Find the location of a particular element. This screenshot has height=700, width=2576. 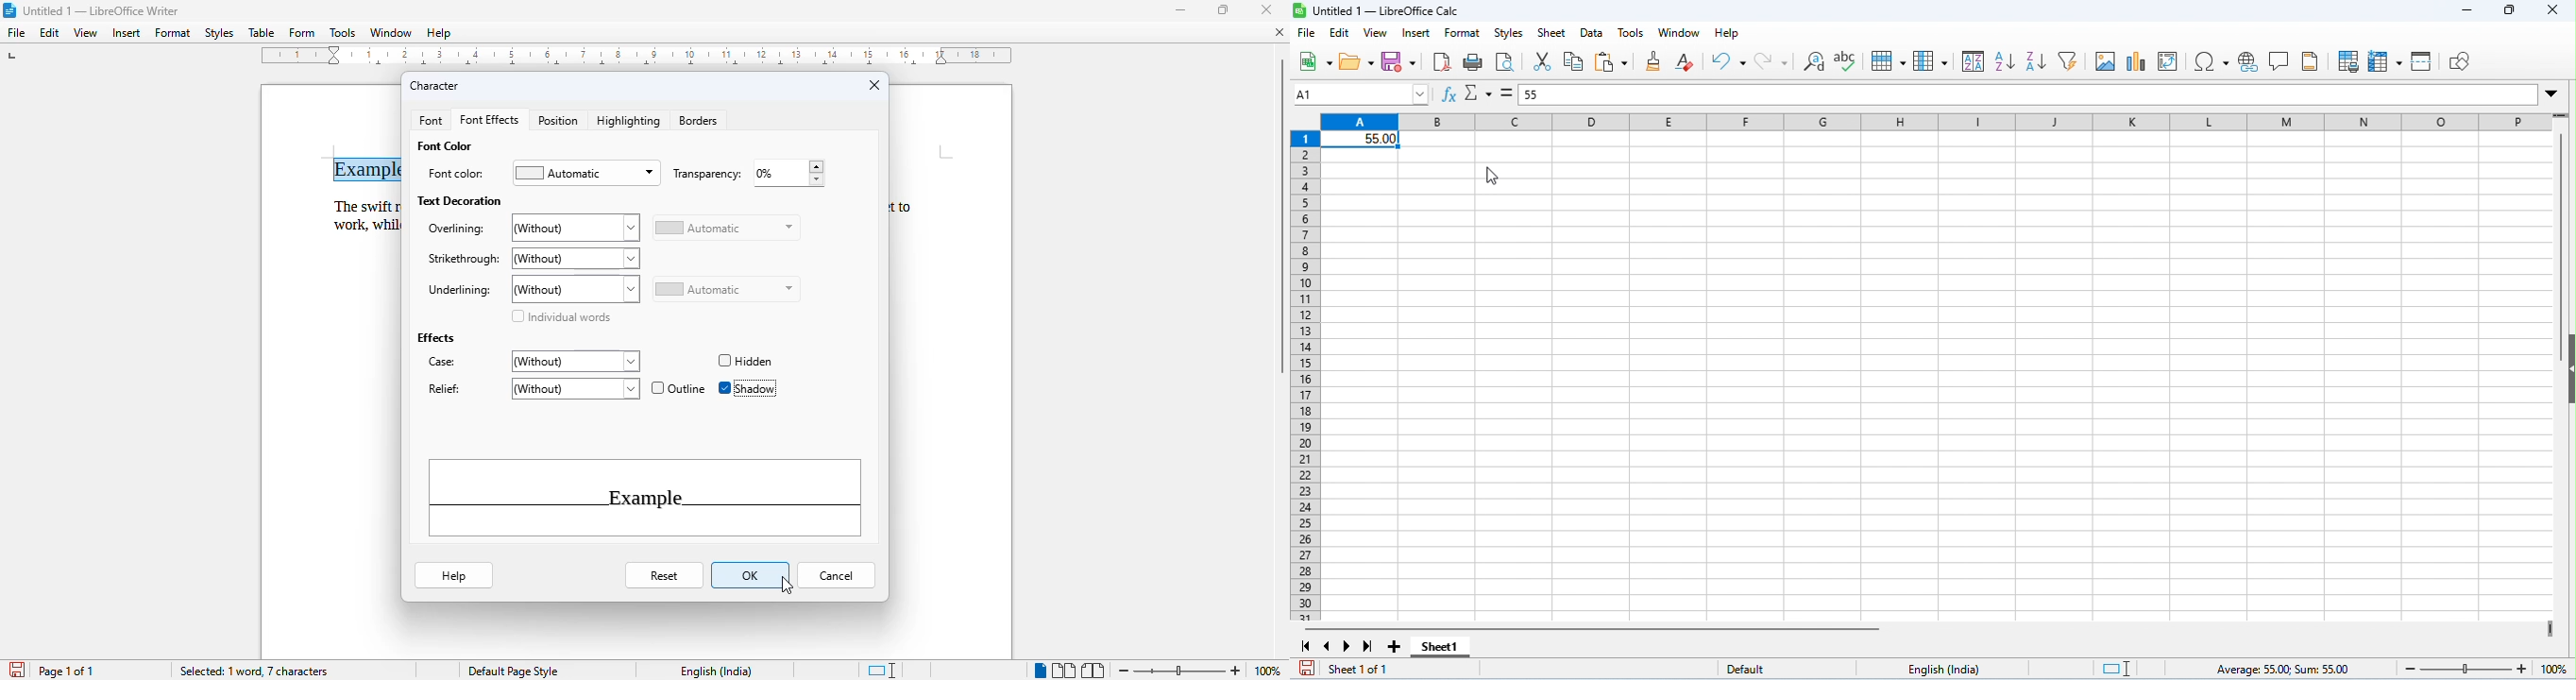

tools is located at coordinates (1631, 32).